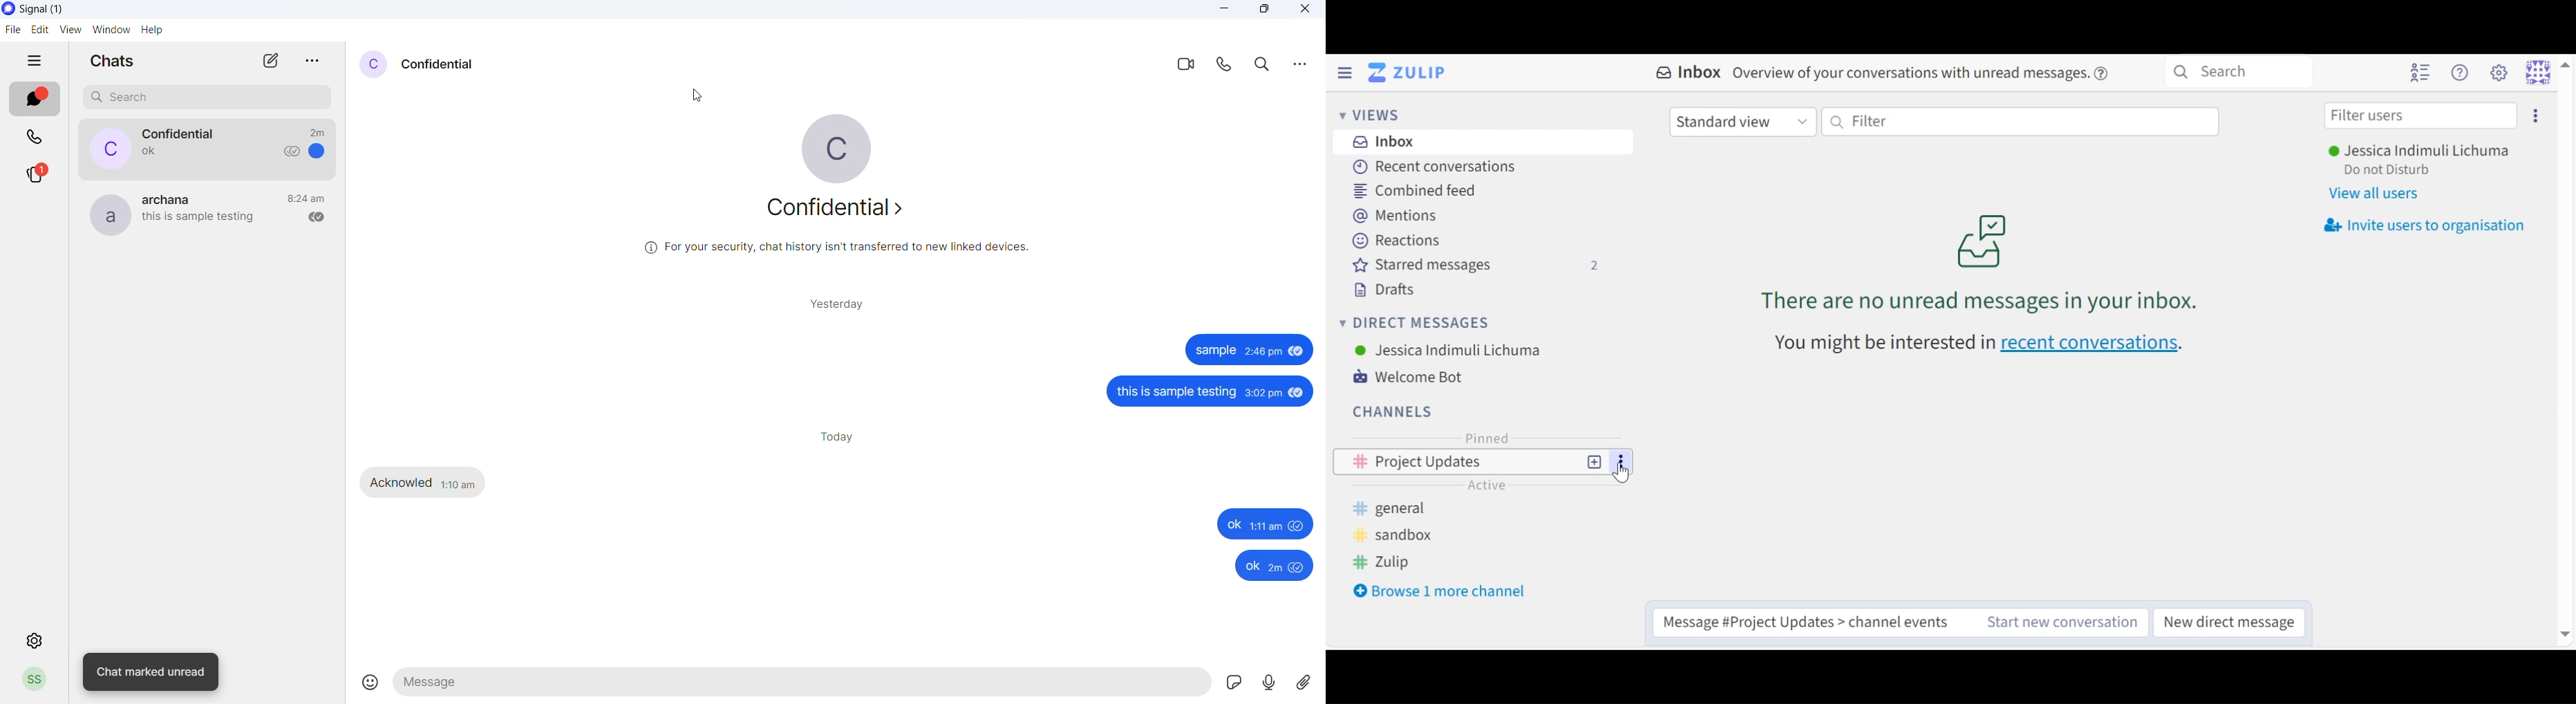 This screenshot has height=728, width=2576. Describe the element at coordinates (2419, 151) in the screenshot. I see `User` at that location.